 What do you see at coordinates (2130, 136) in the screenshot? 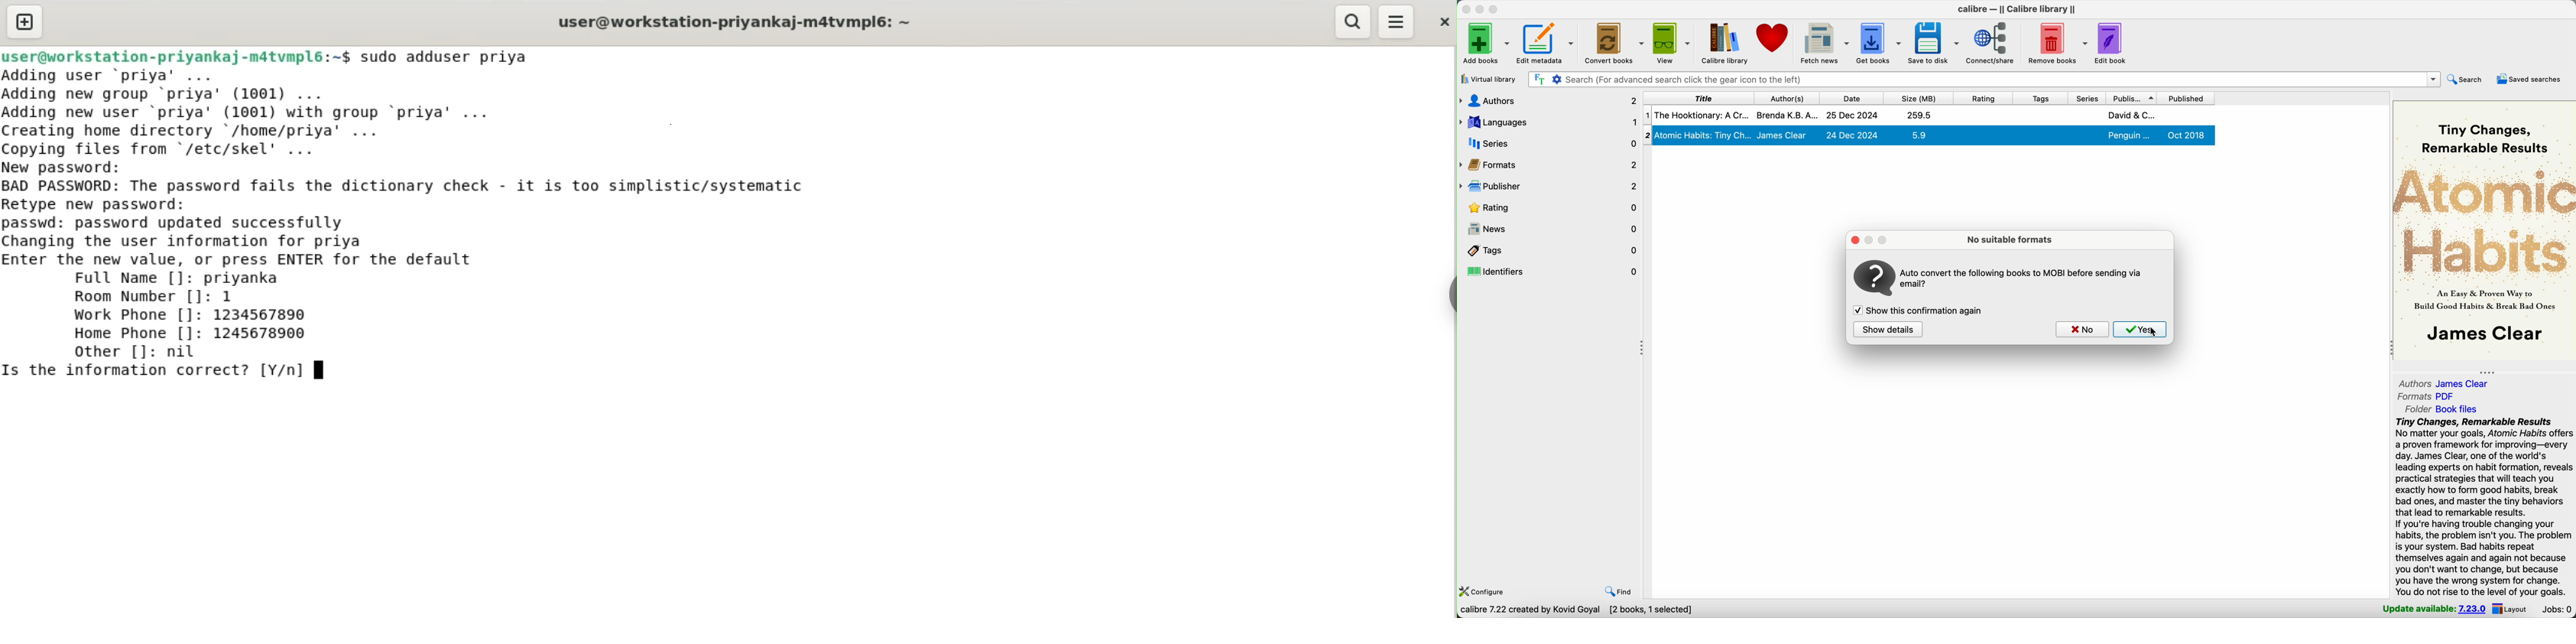
I see `Penguin` at bounding box center [2130, 136].